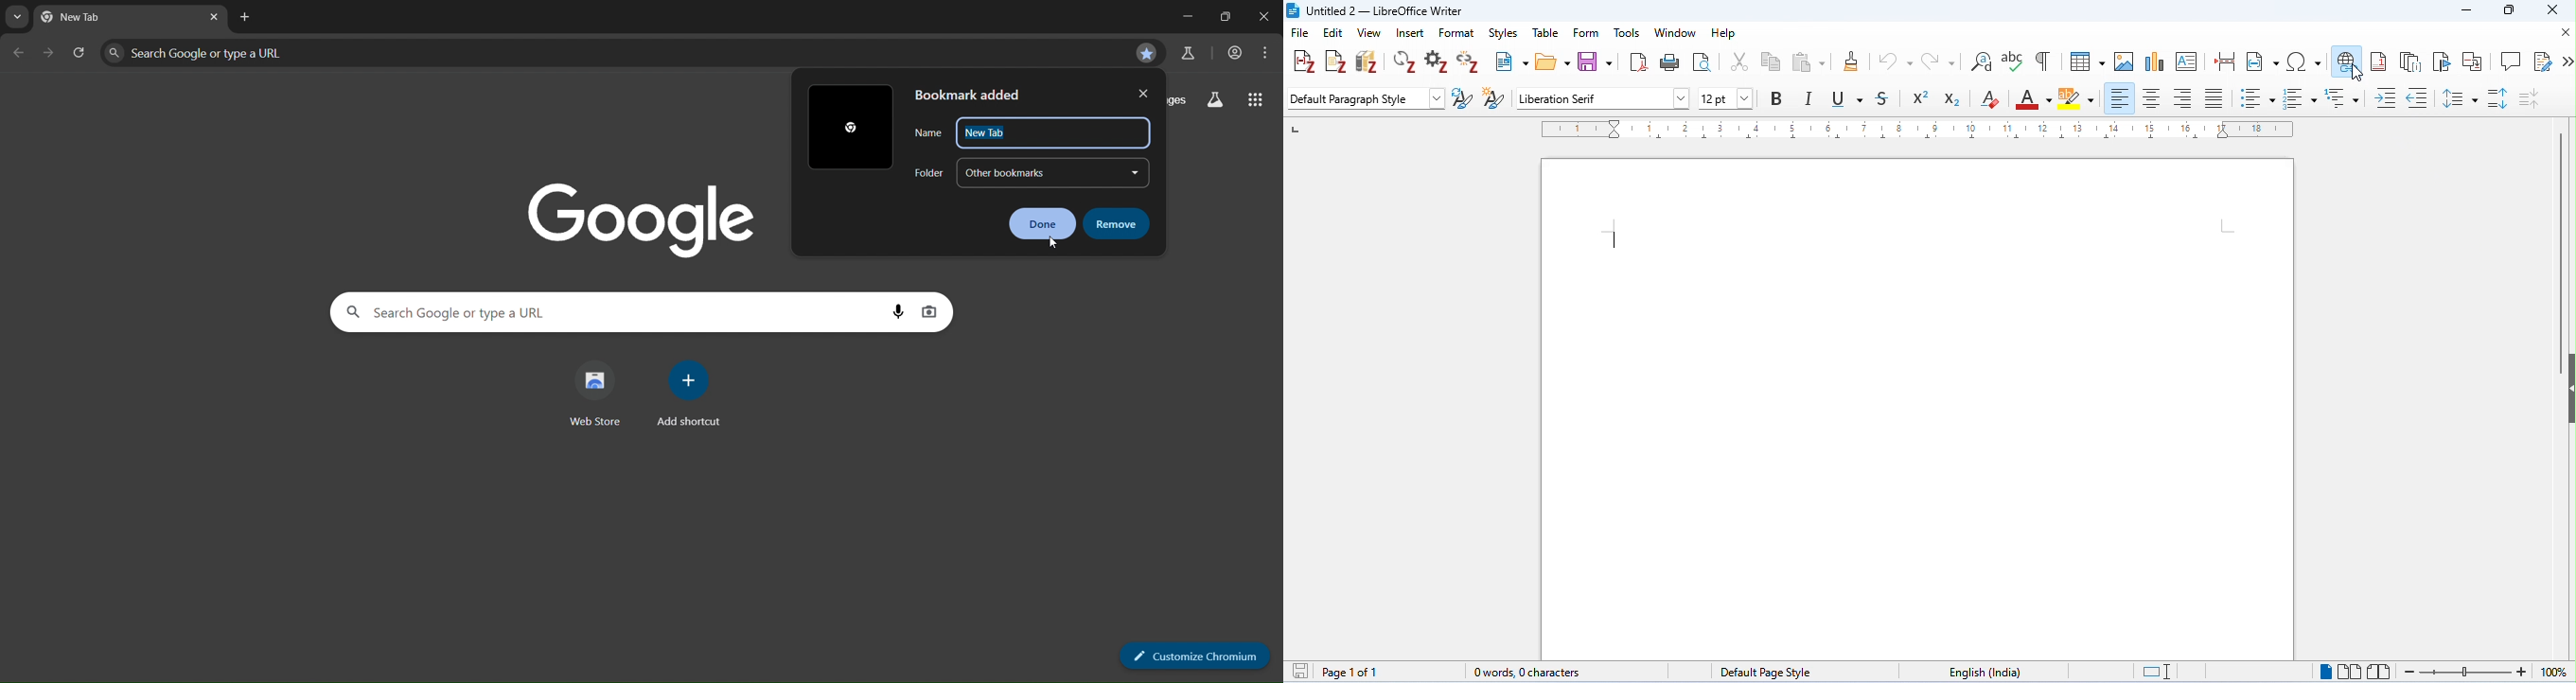 This screenshot has width=2576, height=700. Describe the element at coordinates (2126, 61) in the screenshot. I see `insert image` at that location.